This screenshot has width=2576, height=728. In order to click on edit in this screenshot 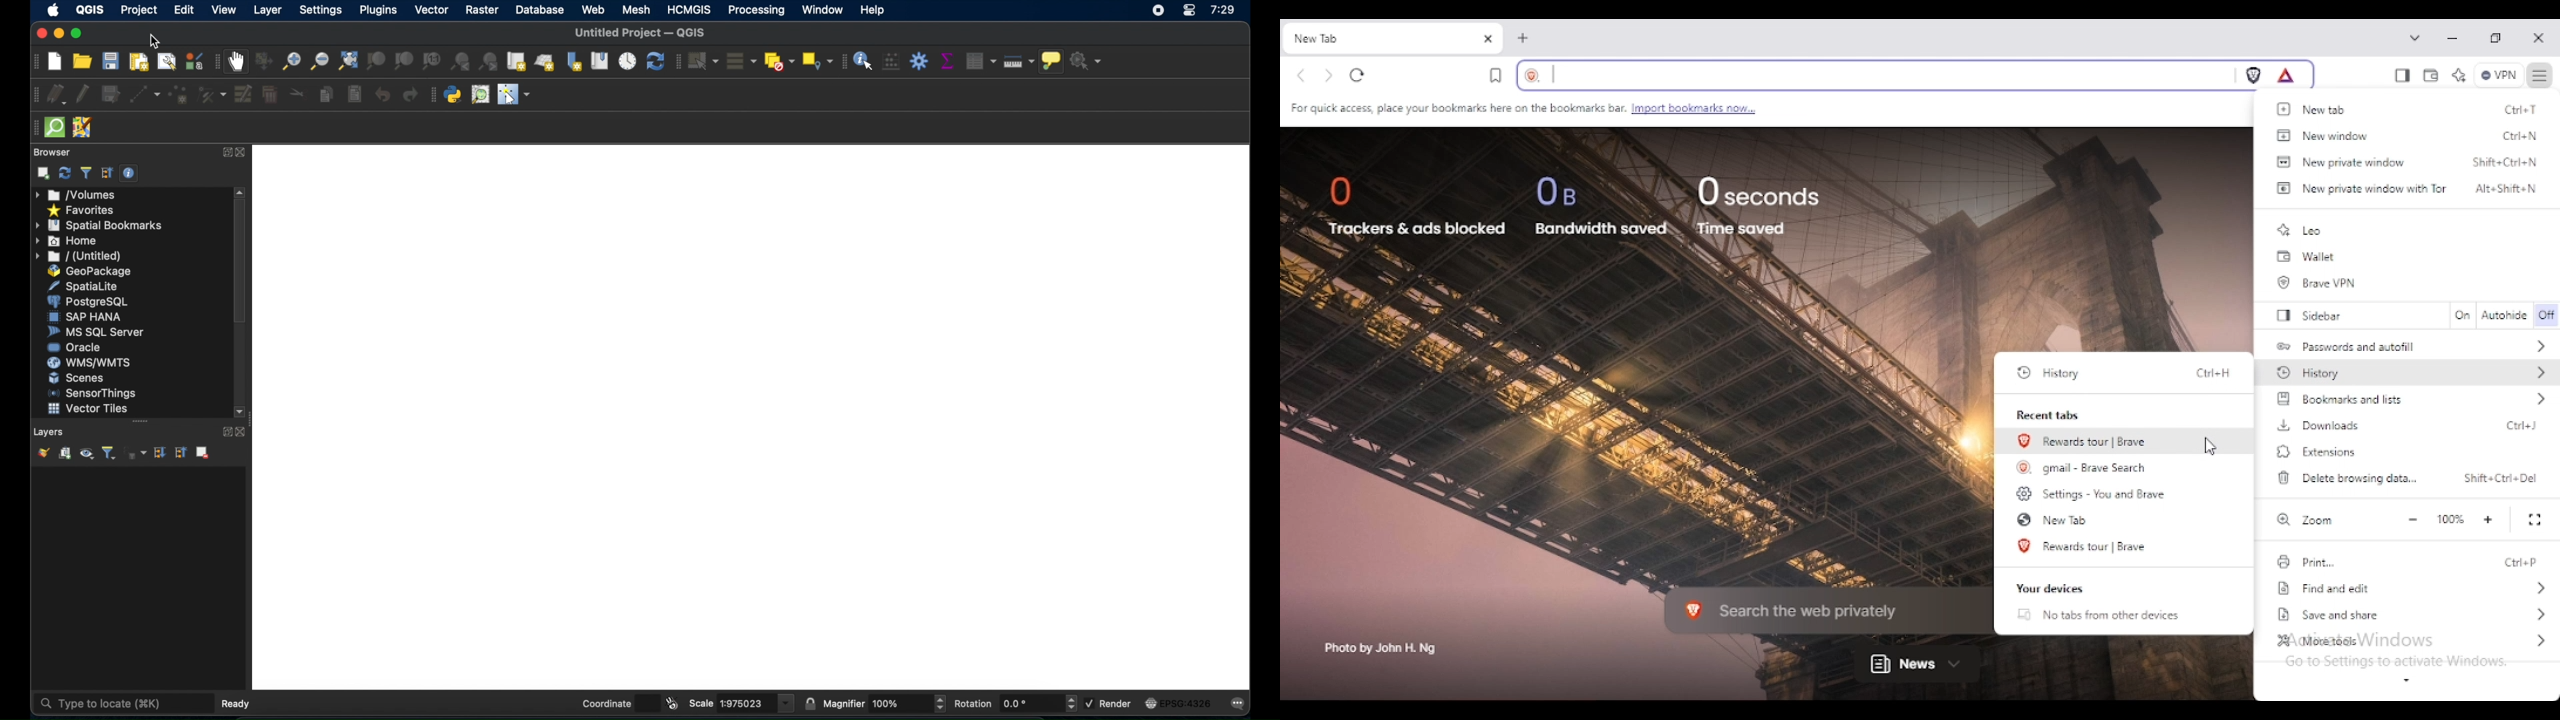, I will do `click(183, 11)`.